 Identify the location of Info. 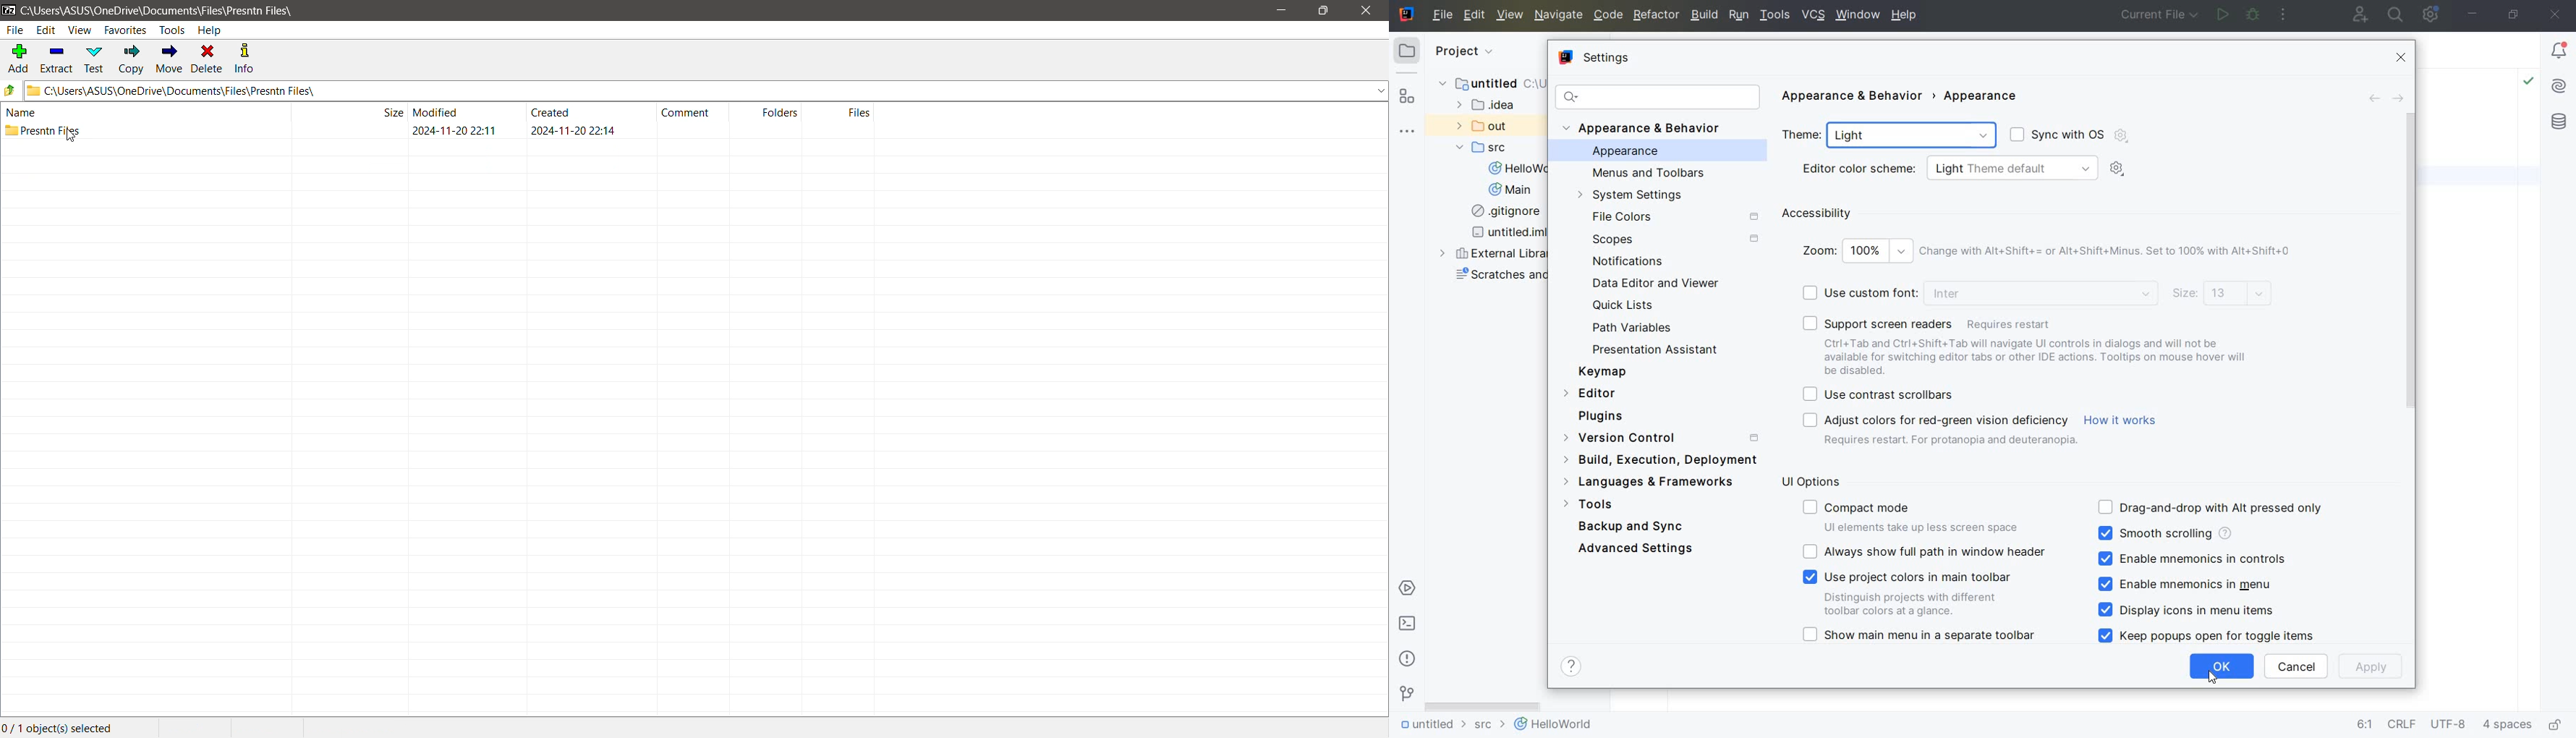
(246, 59).